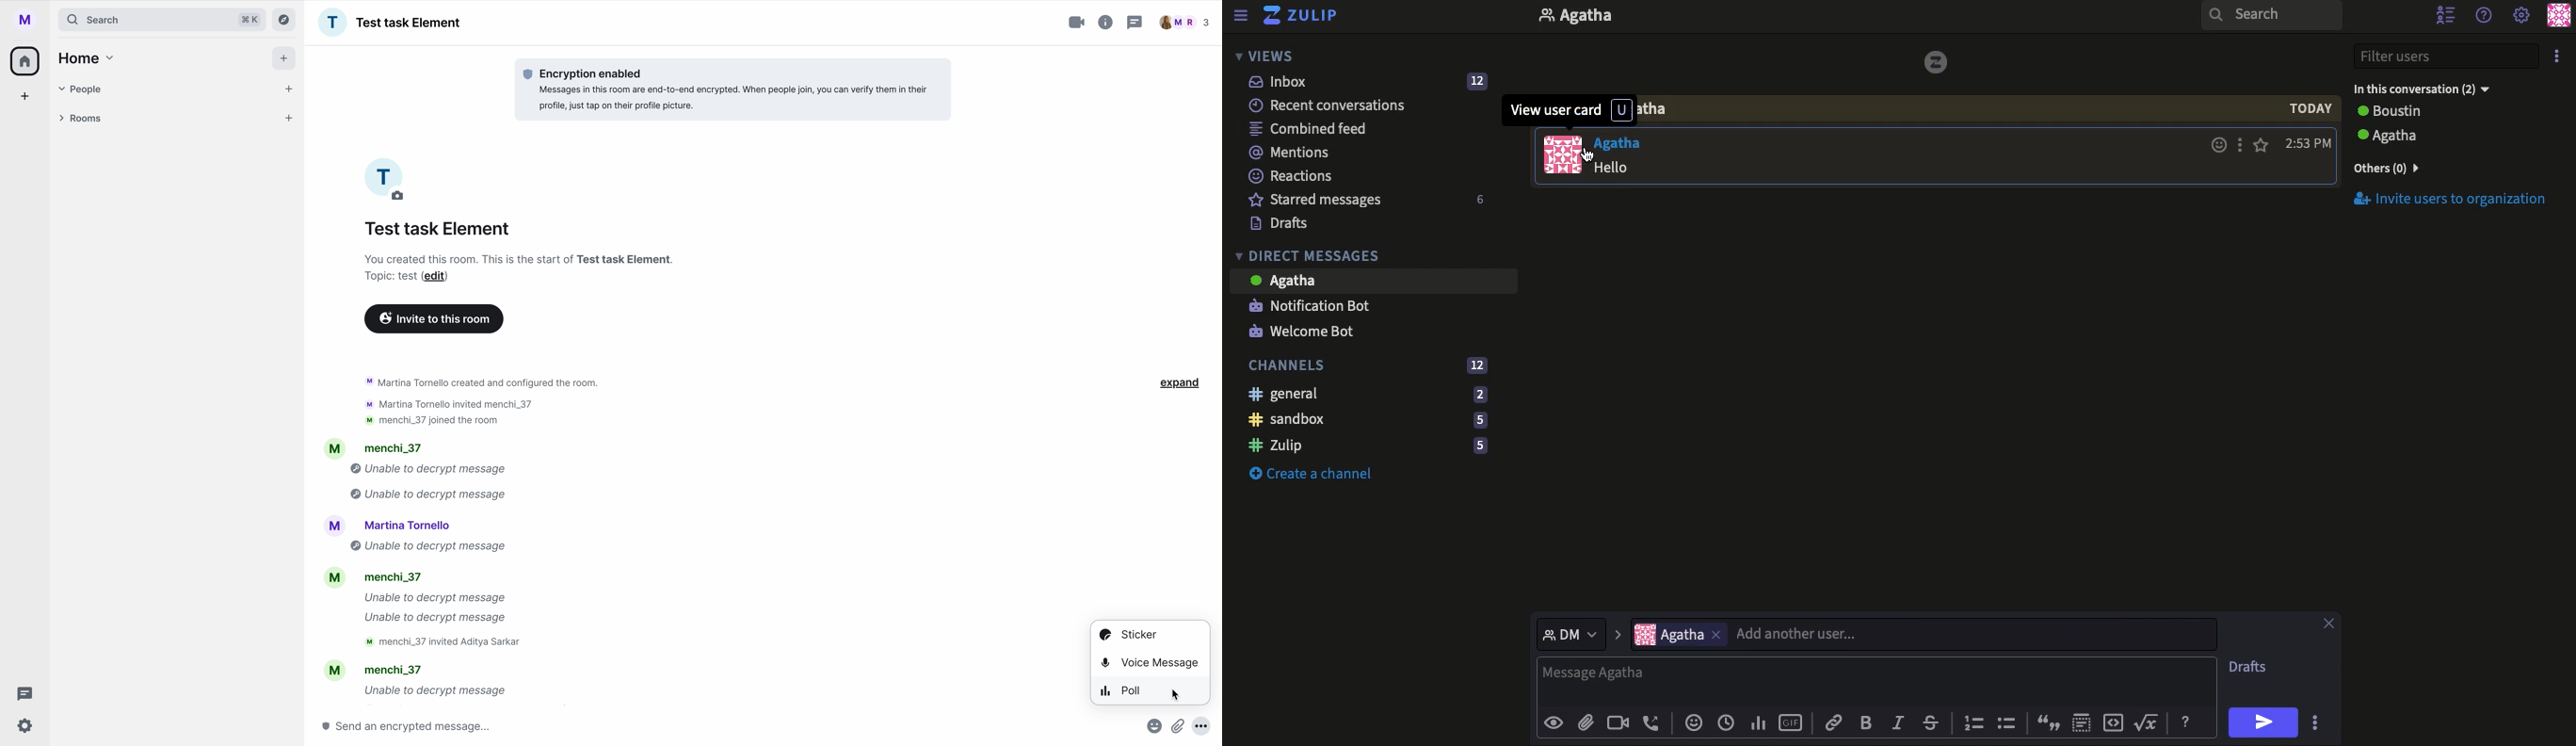  I want to click on Voice call, so click(1651, 722).